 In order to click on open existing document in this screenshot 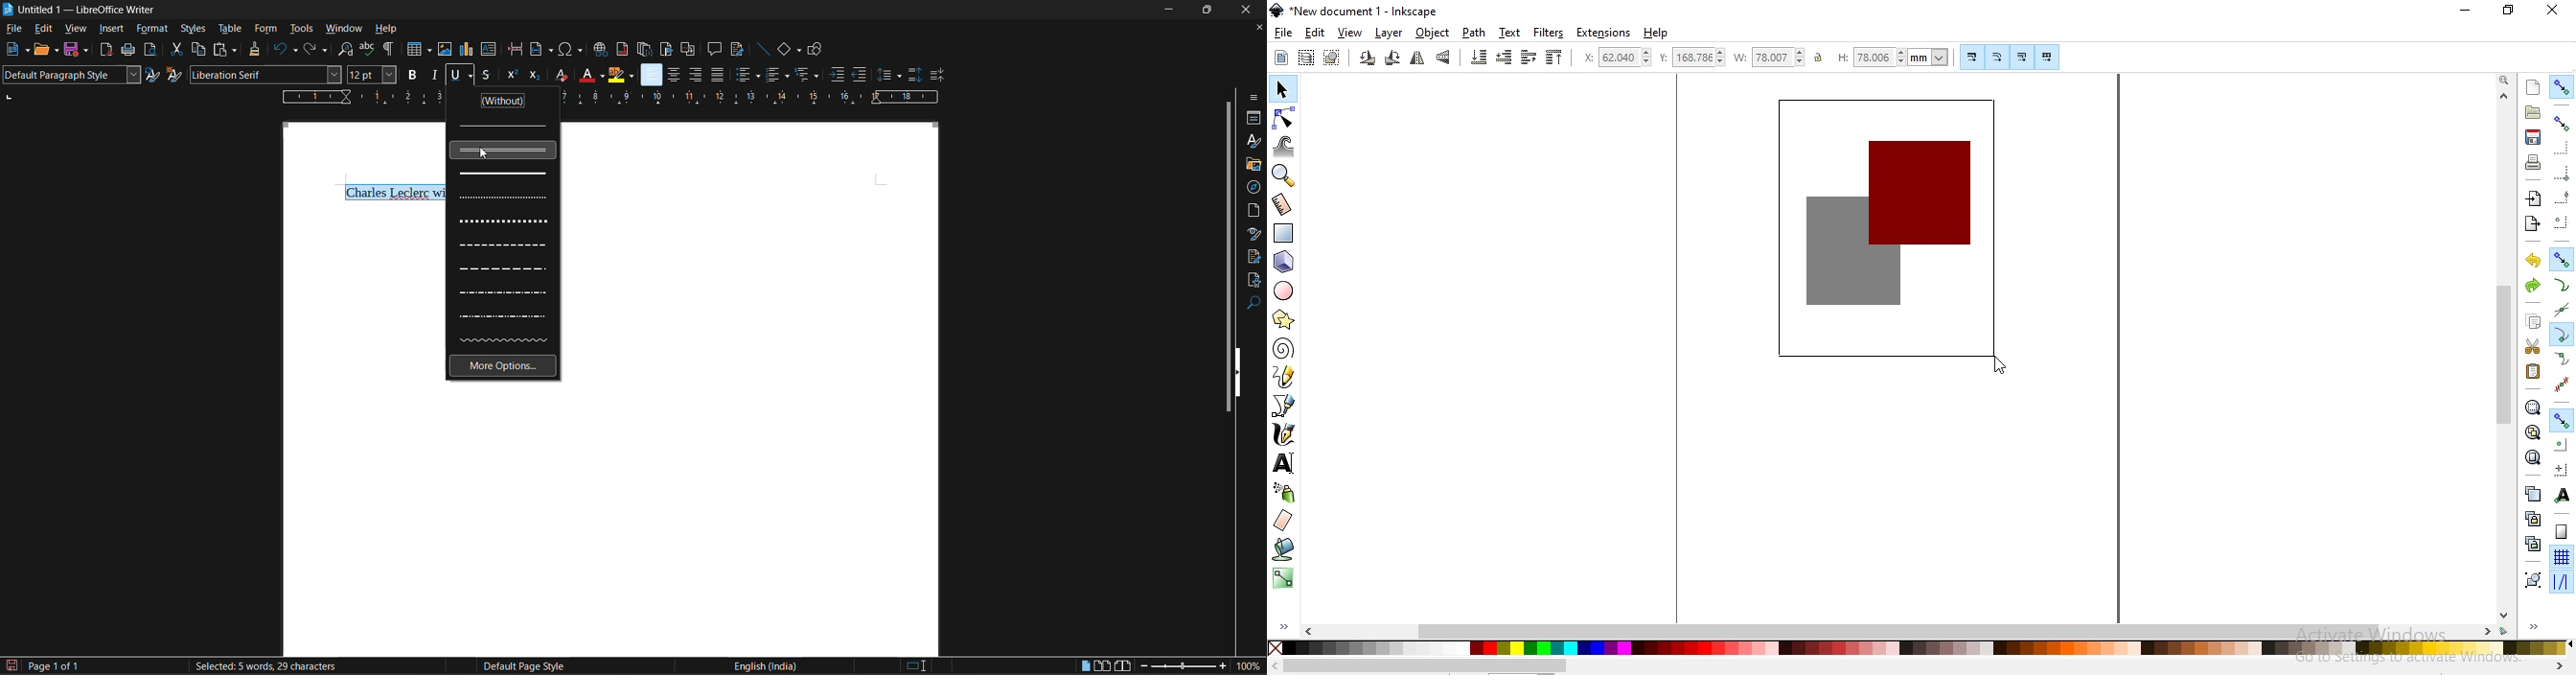, I will do `click(2533, 112)`.